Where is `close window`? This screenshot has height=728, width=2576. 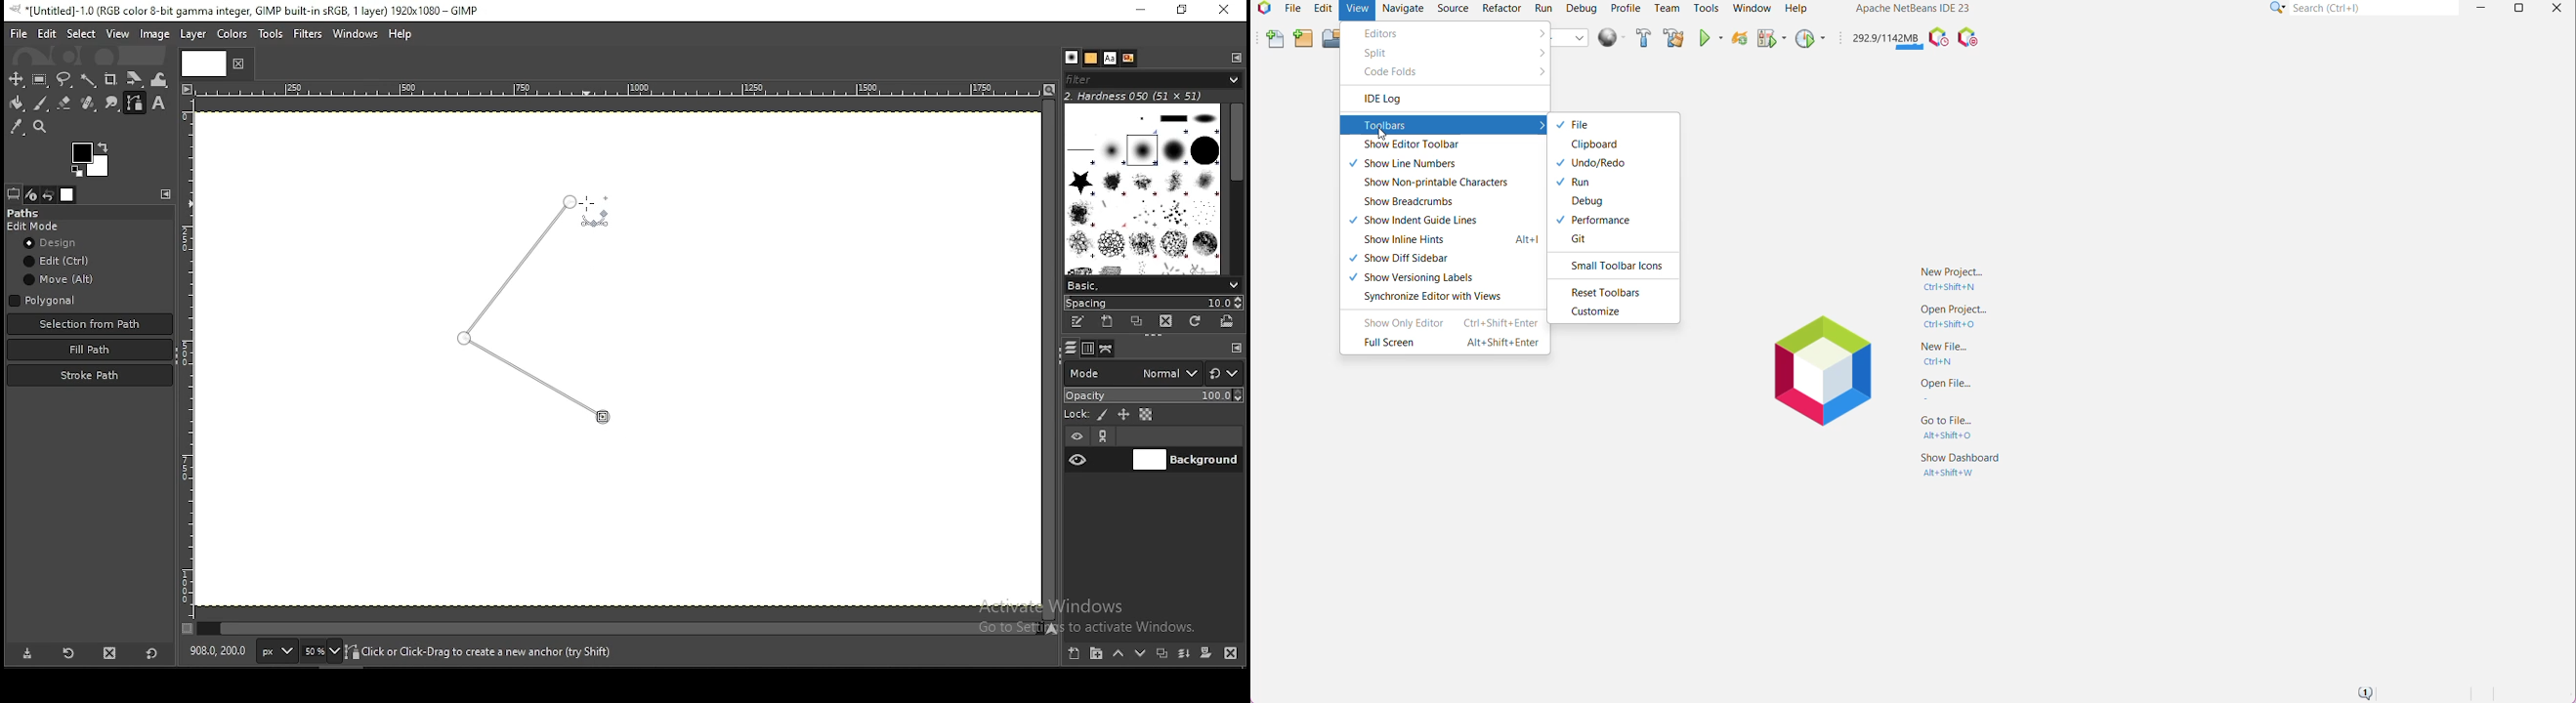
close window is located at coordinates (1225, 11).